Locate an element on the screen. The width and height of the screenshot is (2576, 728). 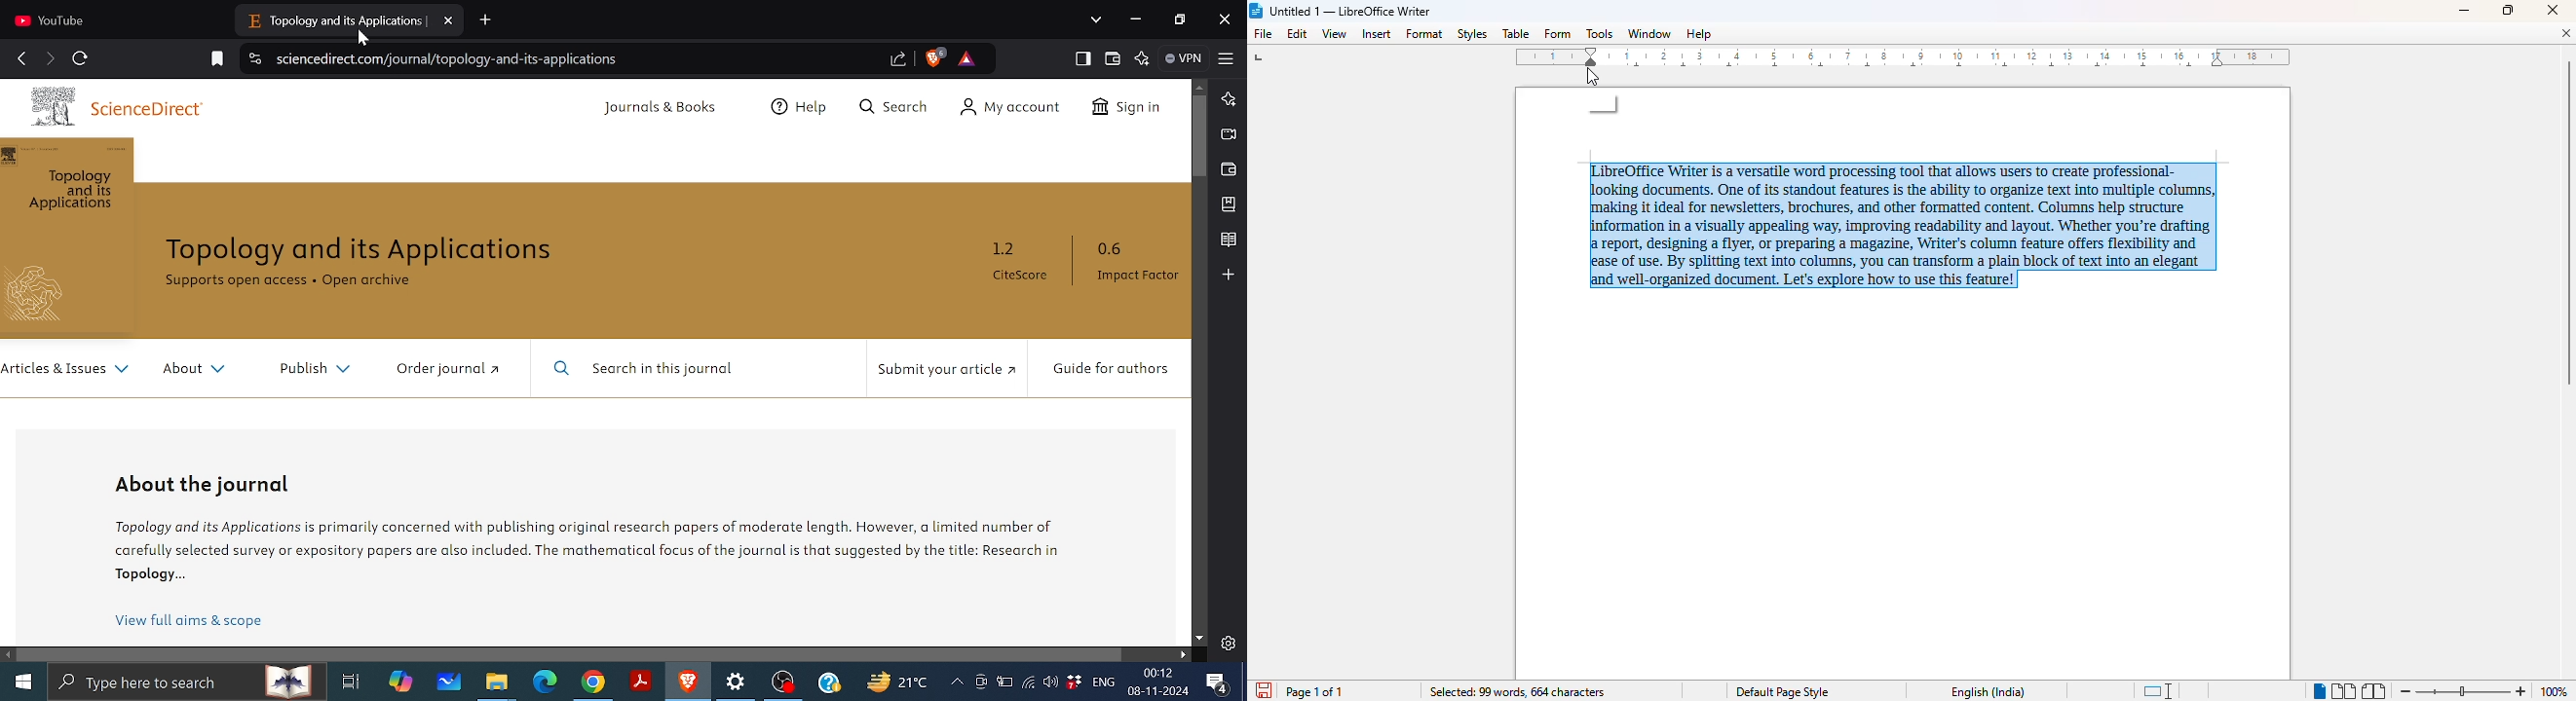
Settings is located at coordinates (738, 683).